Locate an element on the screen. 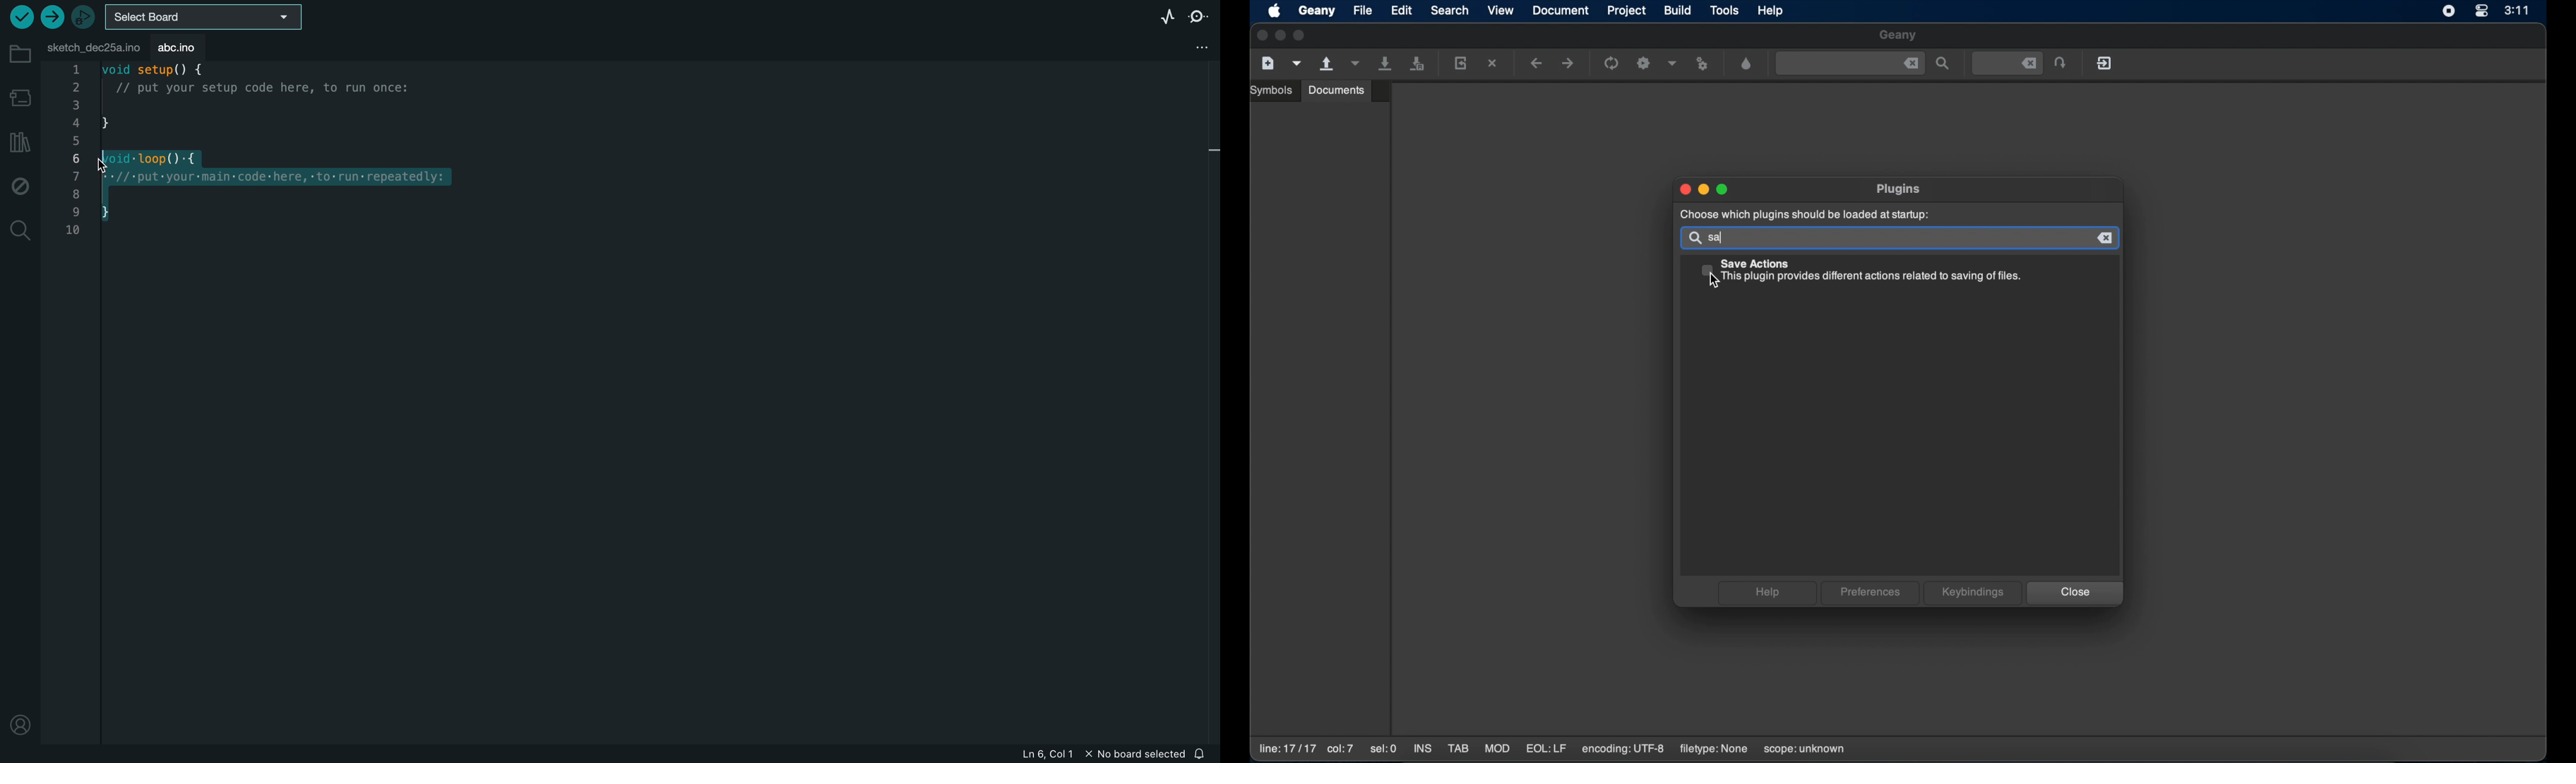  control center is located at coordinates (2481, 12).